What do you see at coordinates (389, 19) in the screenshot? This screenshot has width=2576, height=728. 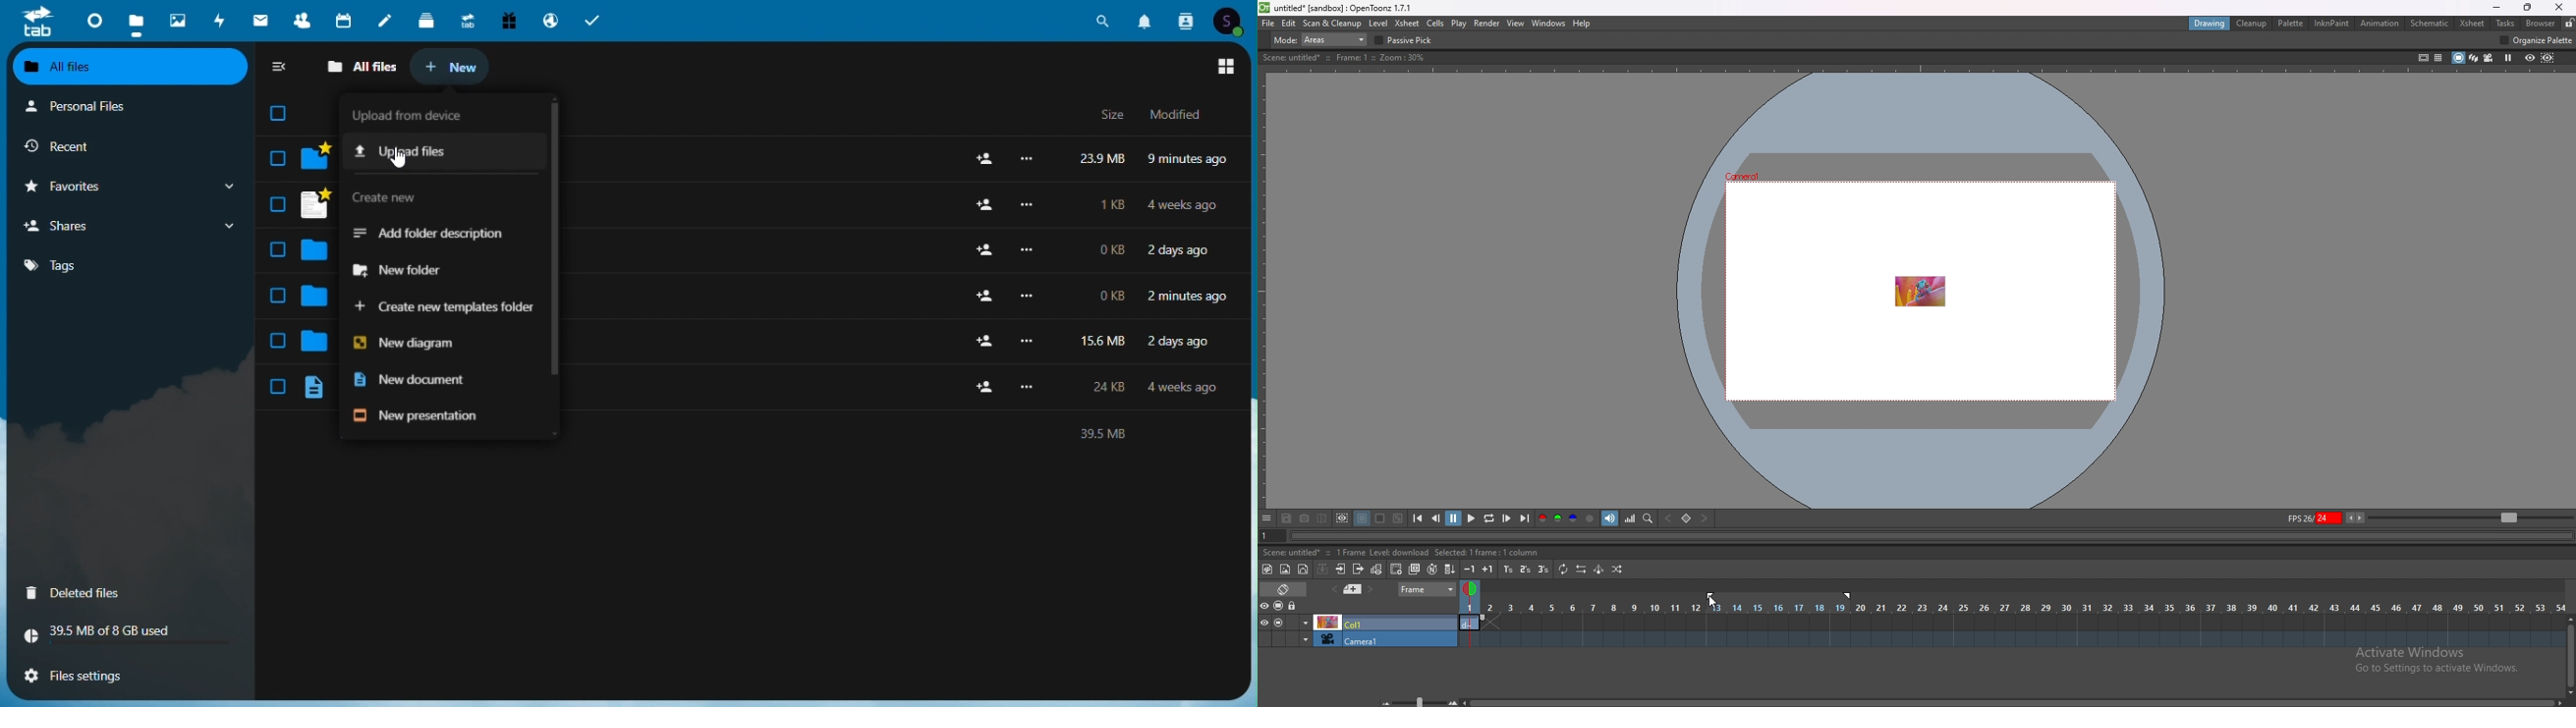 I see `notes` at bounding box center [389, 19].